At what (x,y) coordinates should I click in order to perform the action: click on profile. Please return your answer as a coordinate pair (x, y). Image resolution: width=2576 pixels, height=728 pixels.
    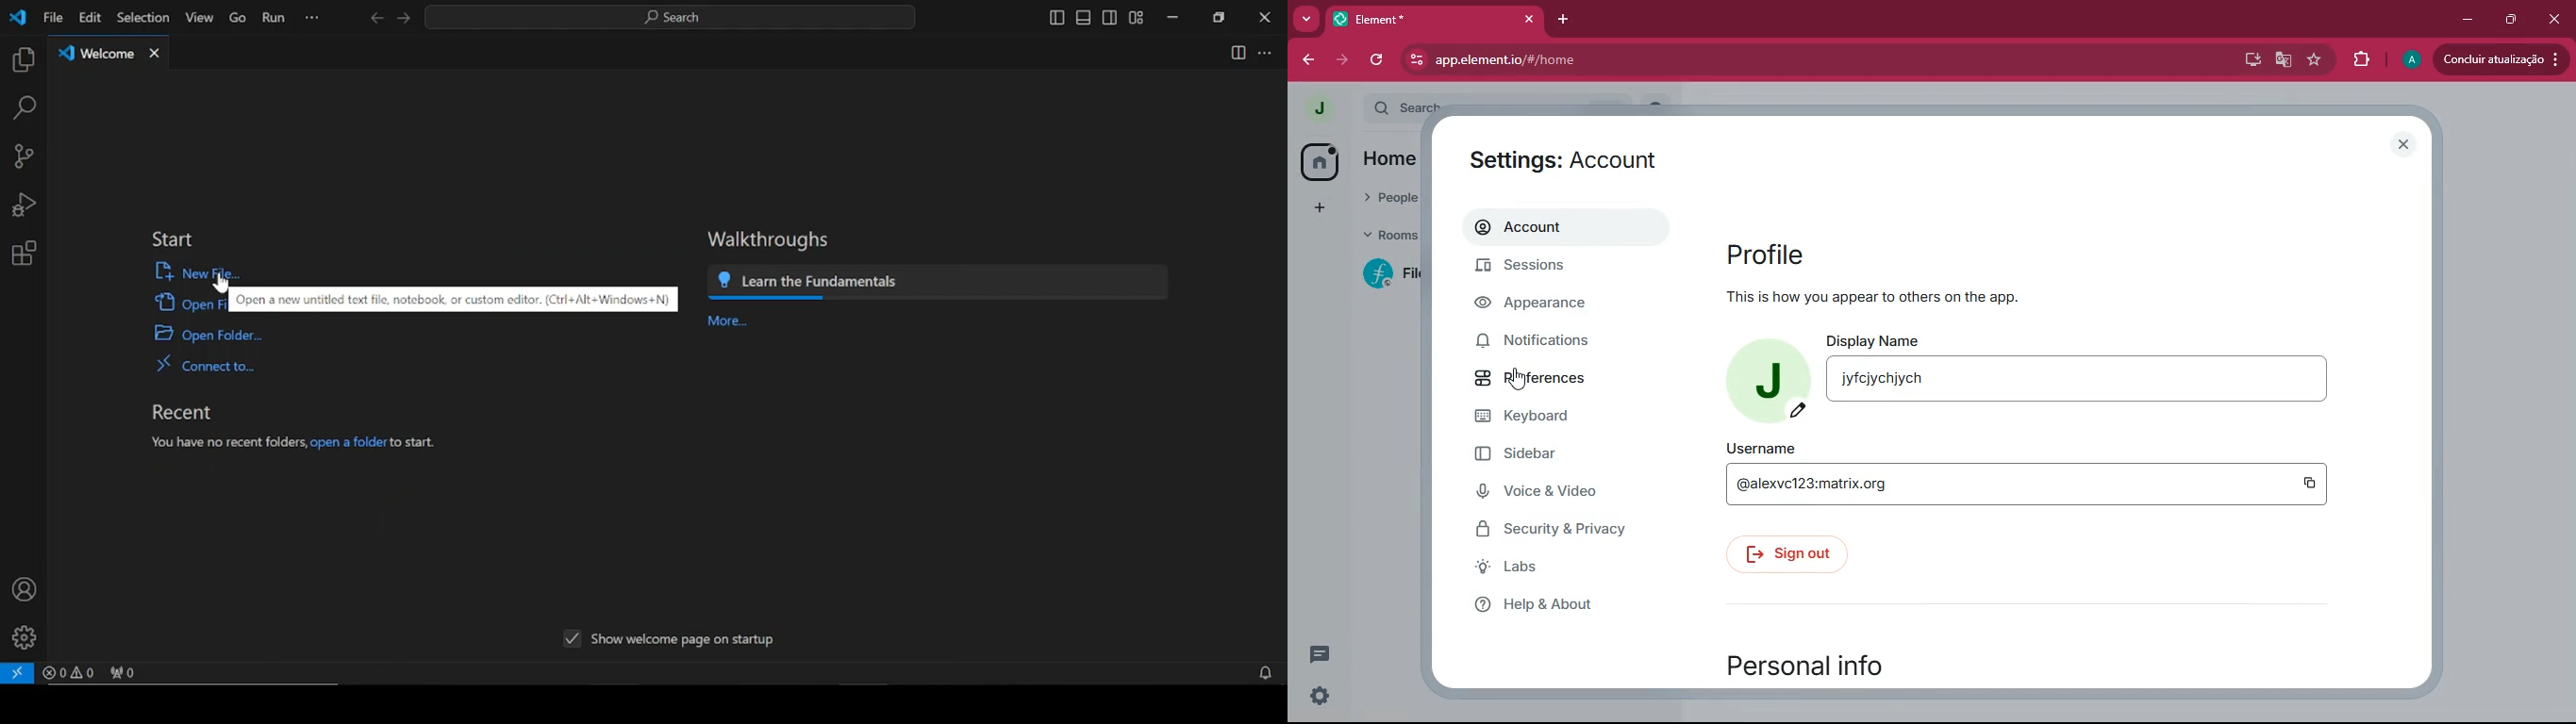
    Looking at the image, I should click on (2410, 60).